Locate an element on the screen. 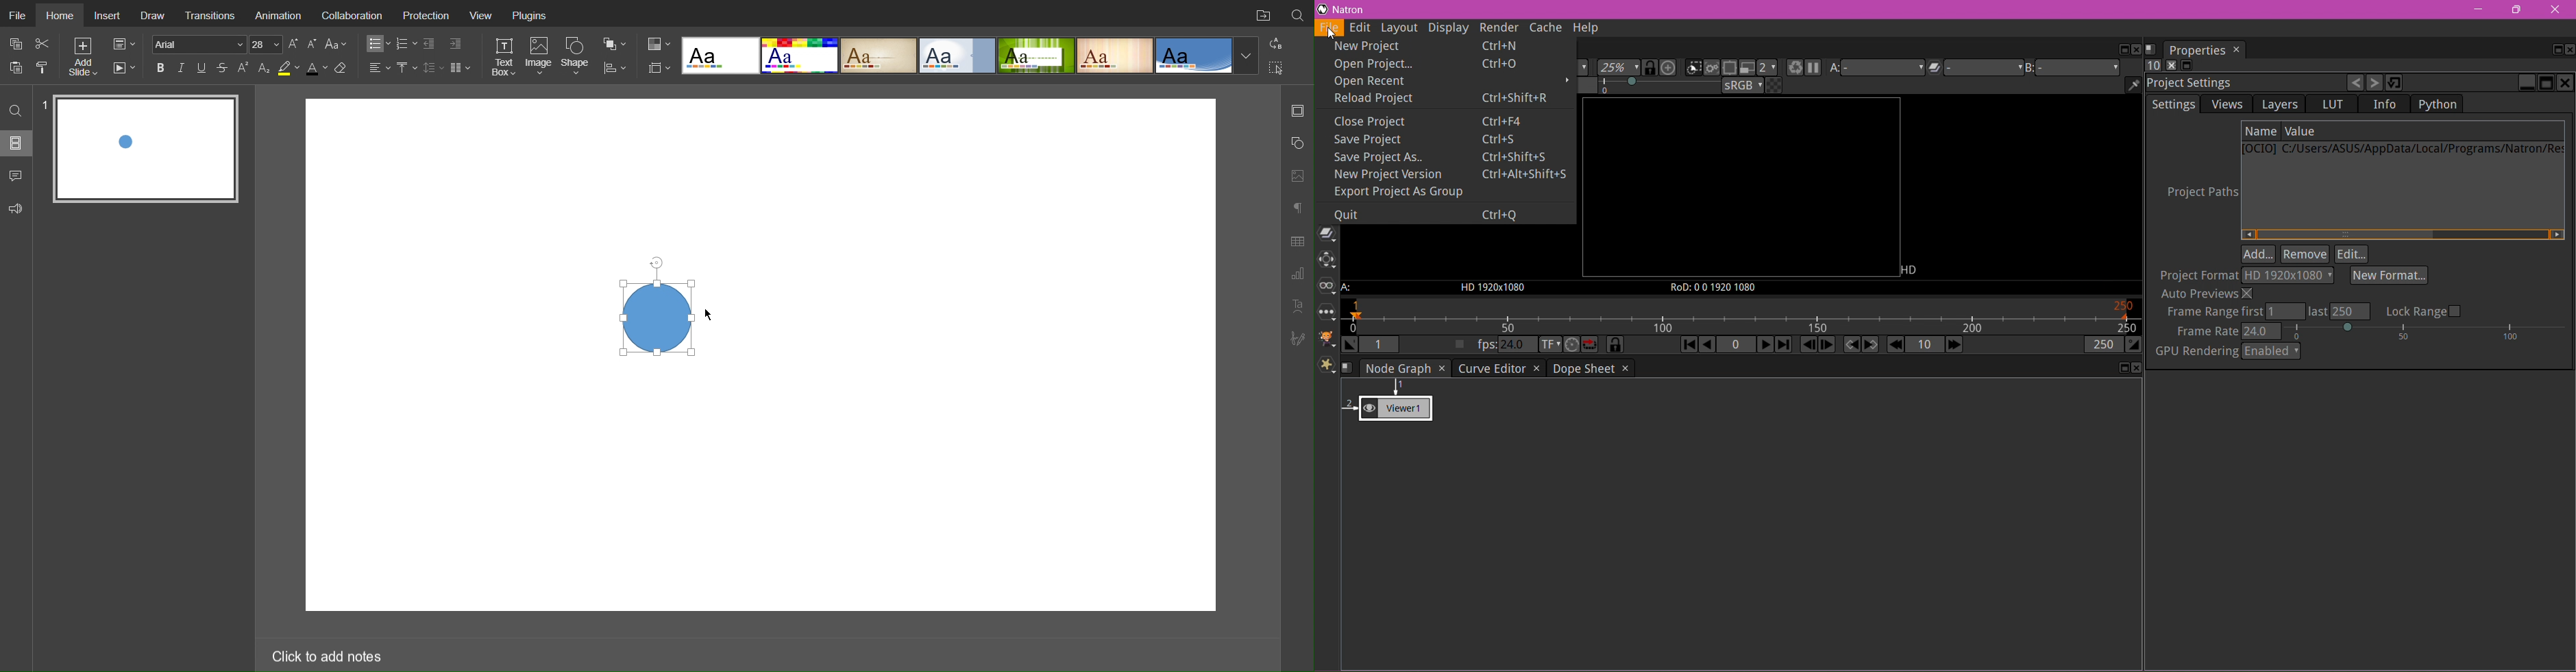  Superscript is located at coordinates (244, 68).